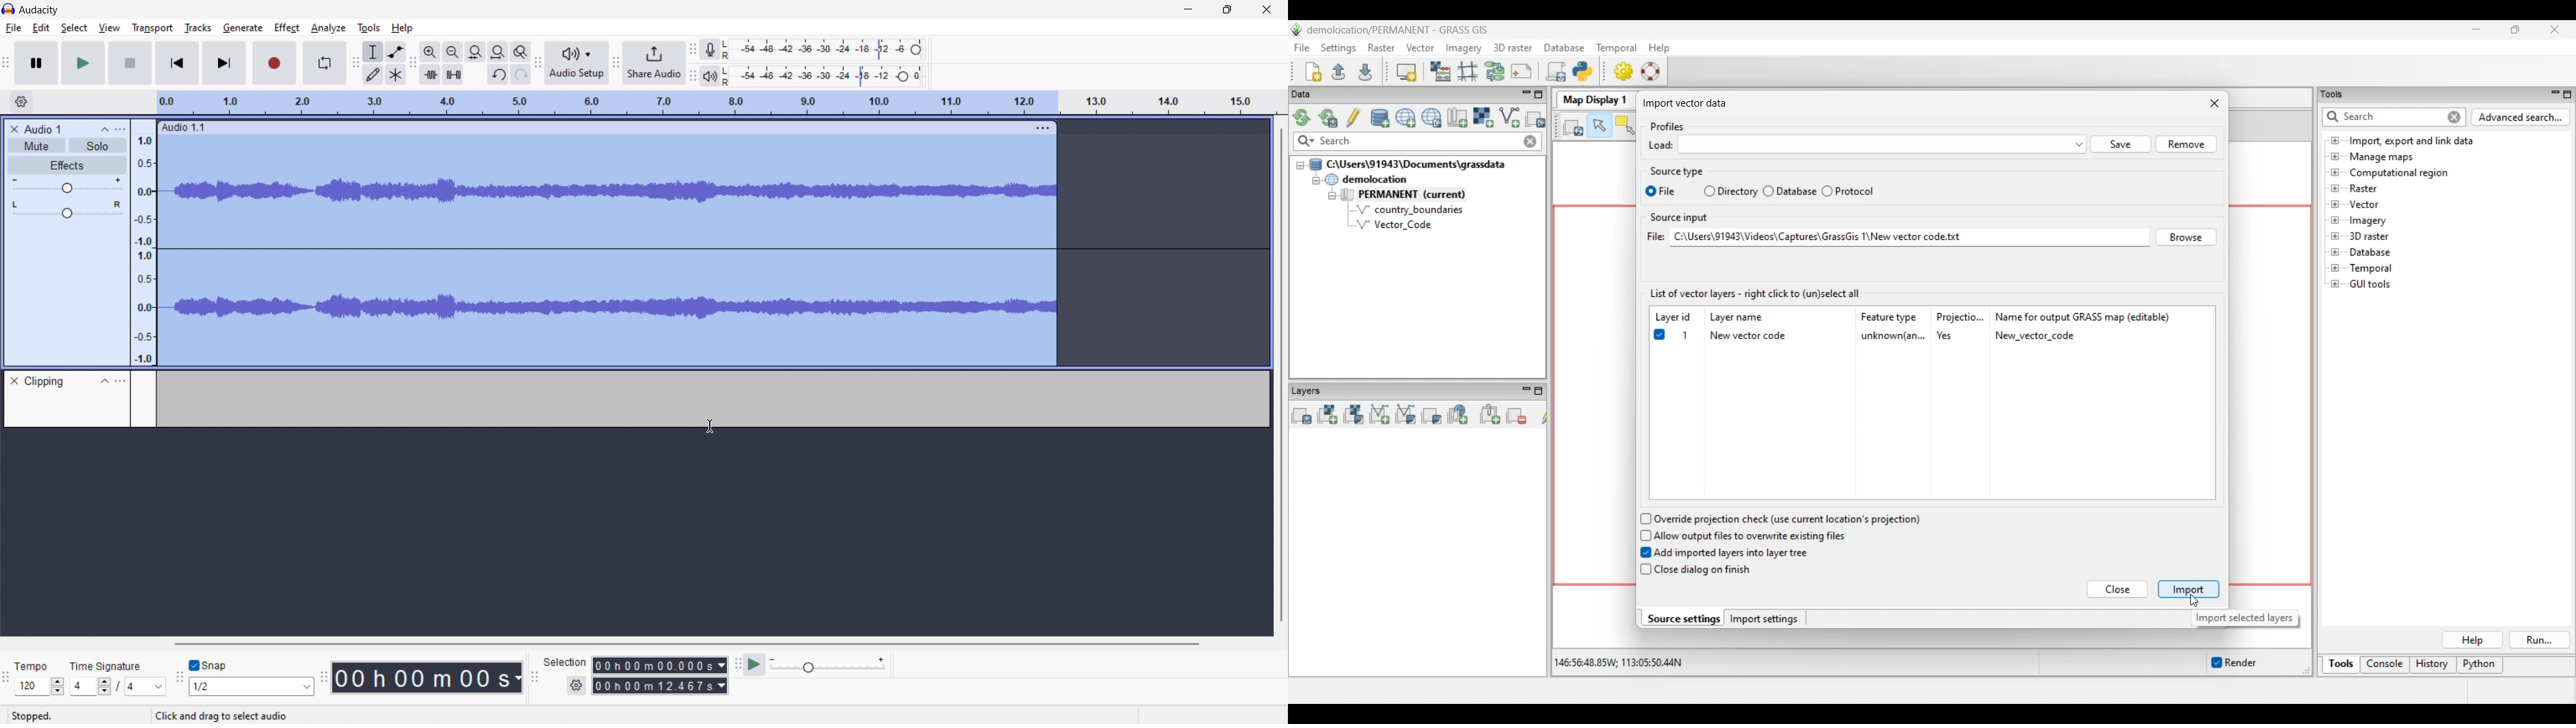 The image size is (2576, 728). I want to click on time signature toolbar, so click(117, 686).